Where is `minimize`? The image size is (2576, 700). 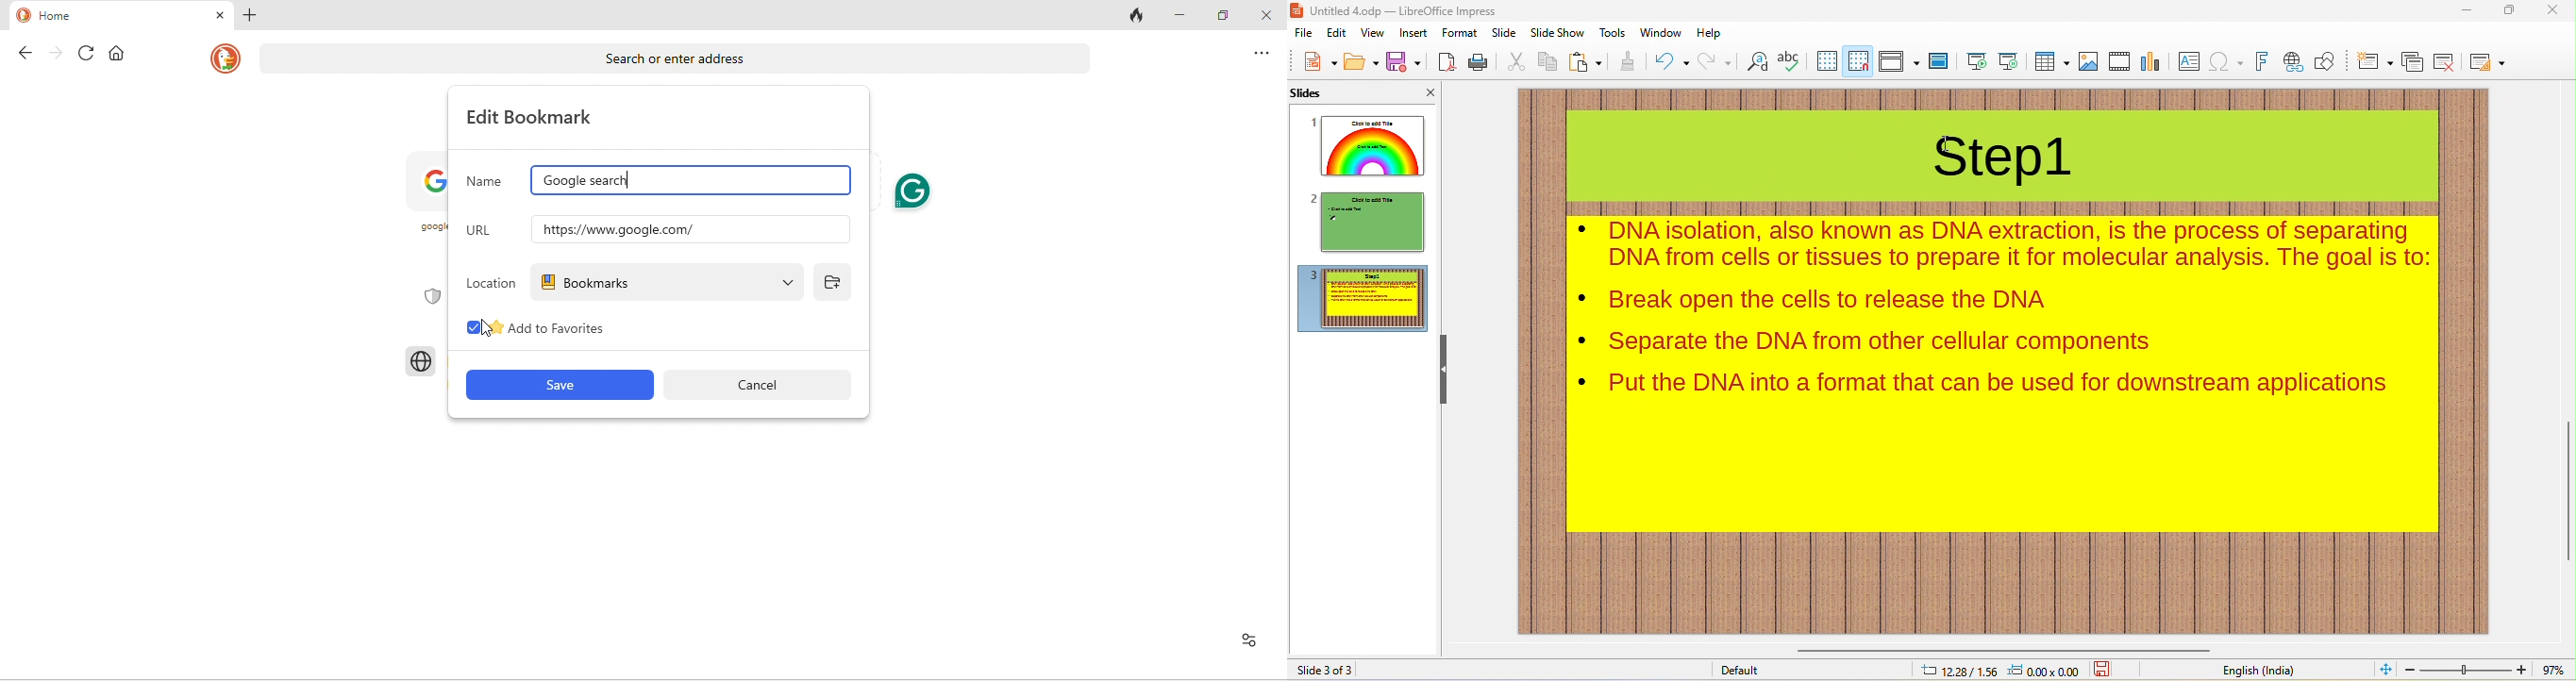
minimize is located at coordinates (2470, 13).